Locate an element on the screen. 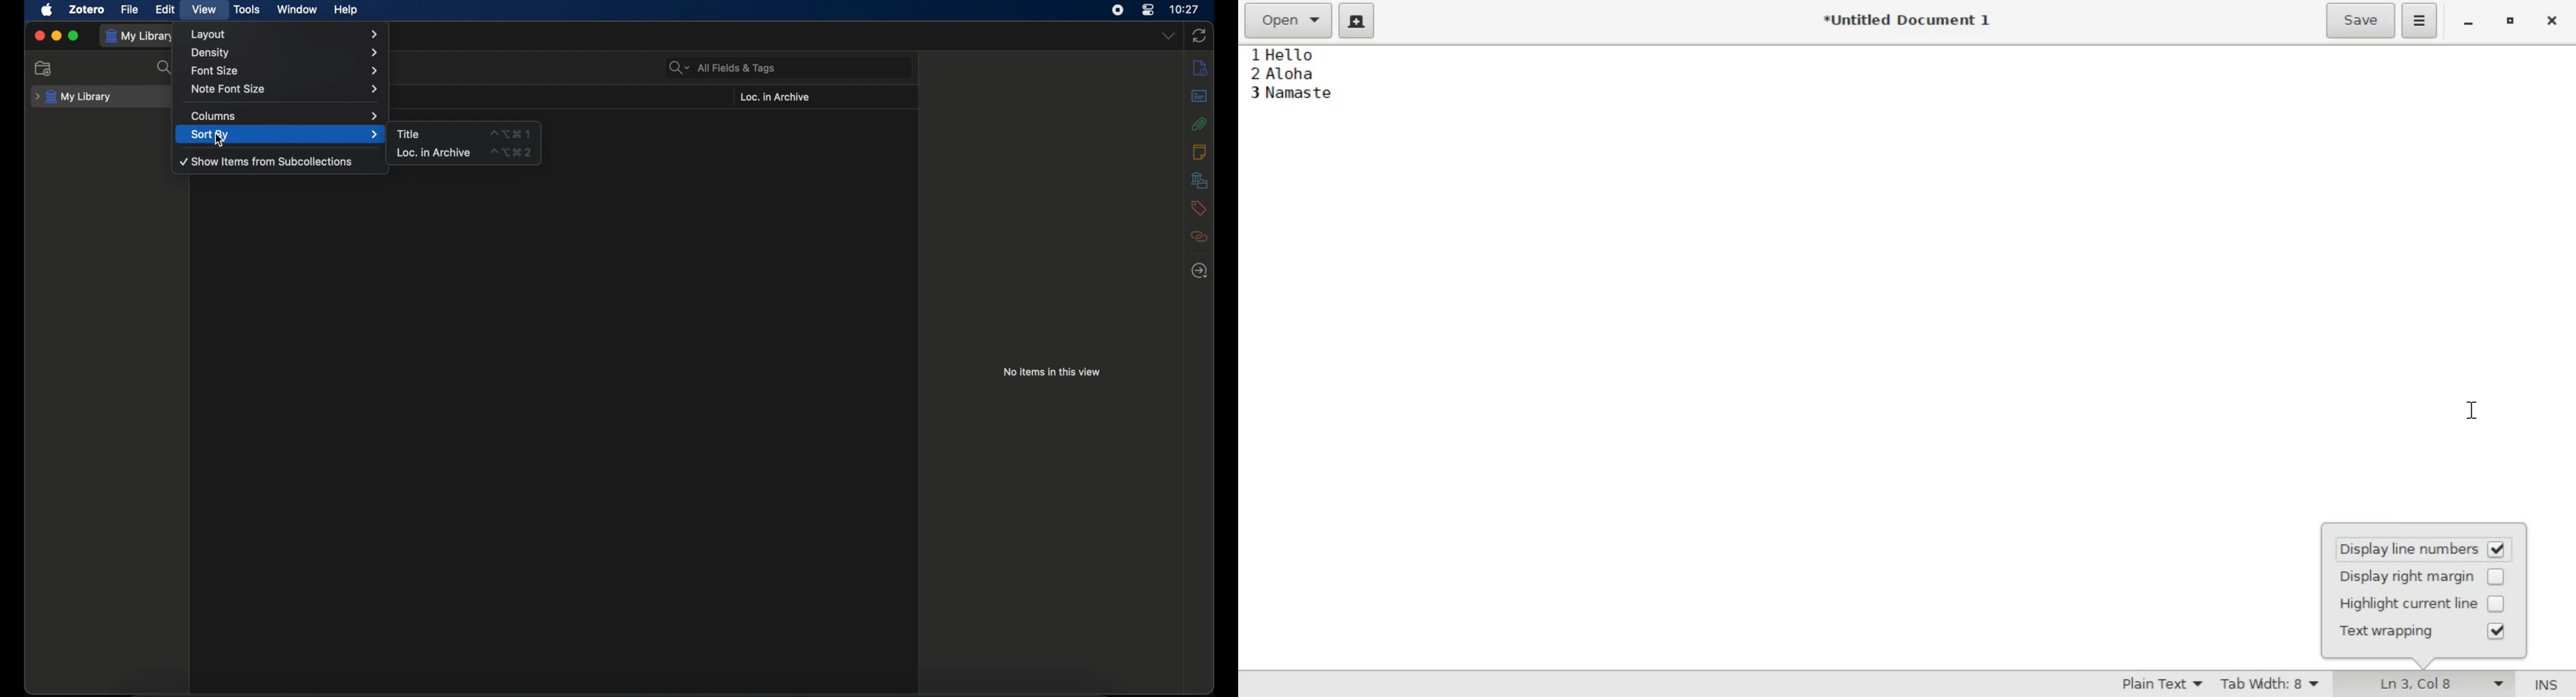 The image size is (2576, 700). cursor is located at coordinates (219, 141).